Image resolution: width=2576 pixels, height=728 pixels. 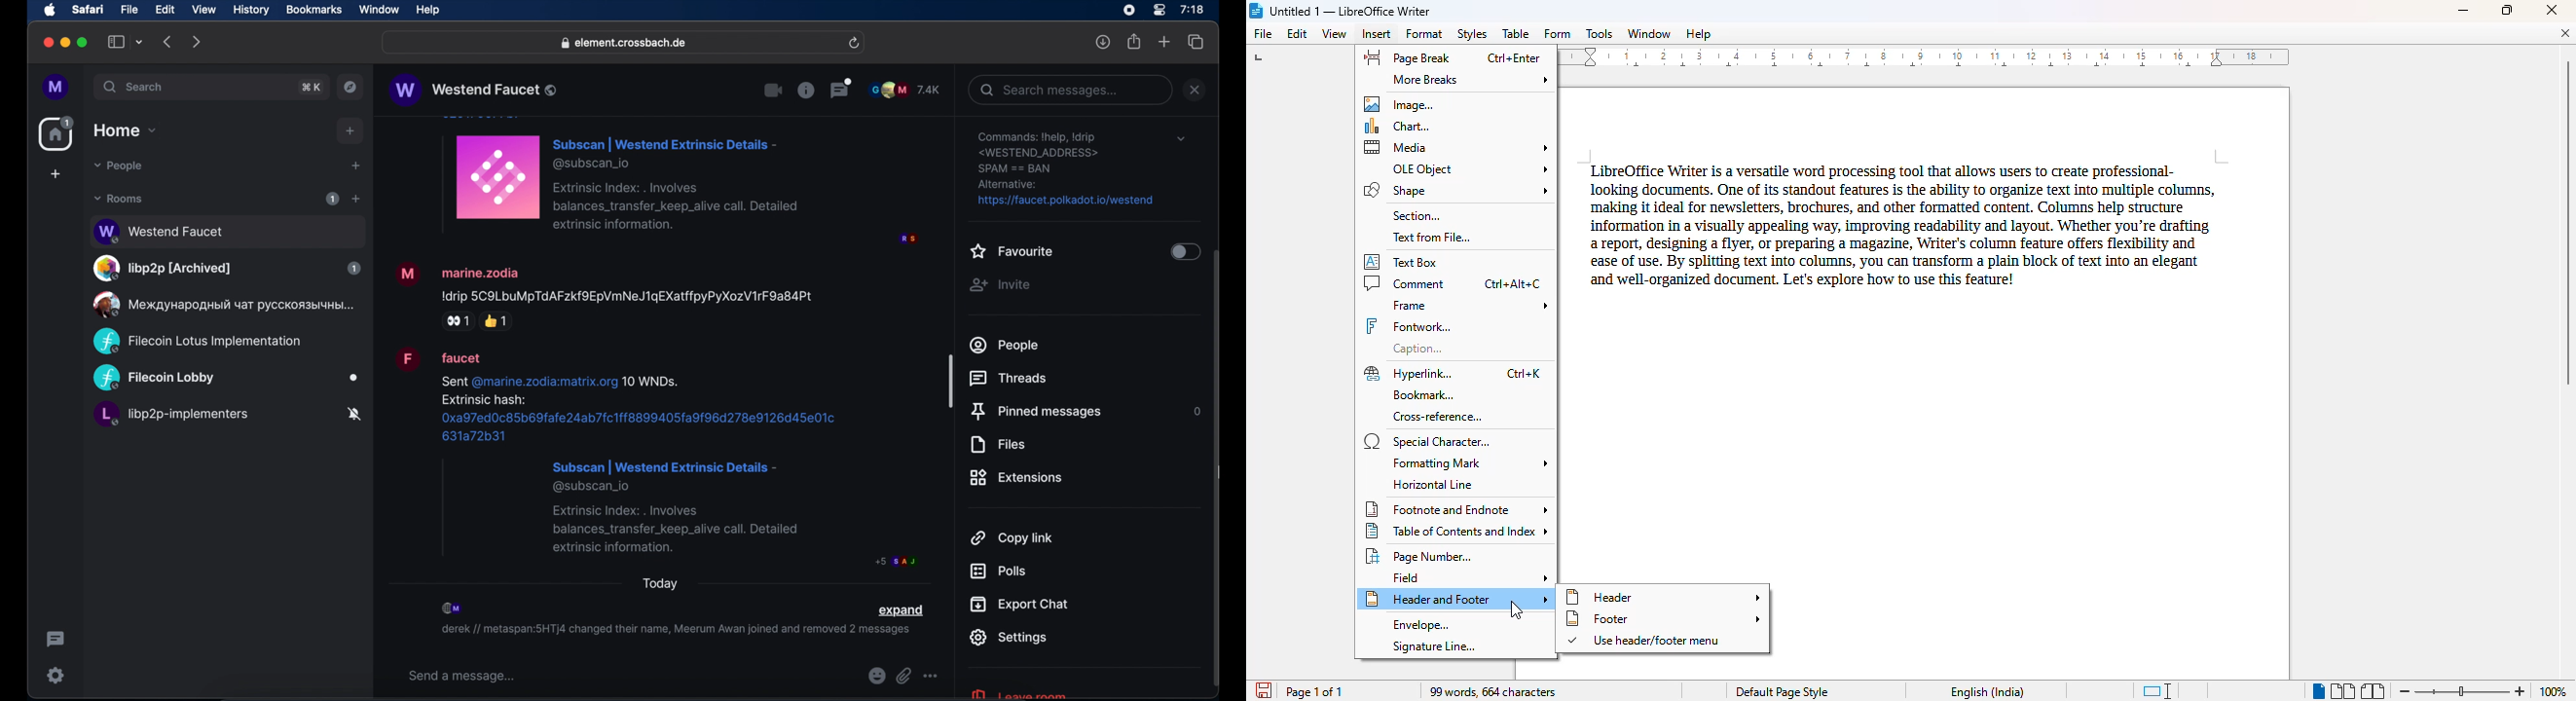 I want to click on share, so click(x=1135, y=42).